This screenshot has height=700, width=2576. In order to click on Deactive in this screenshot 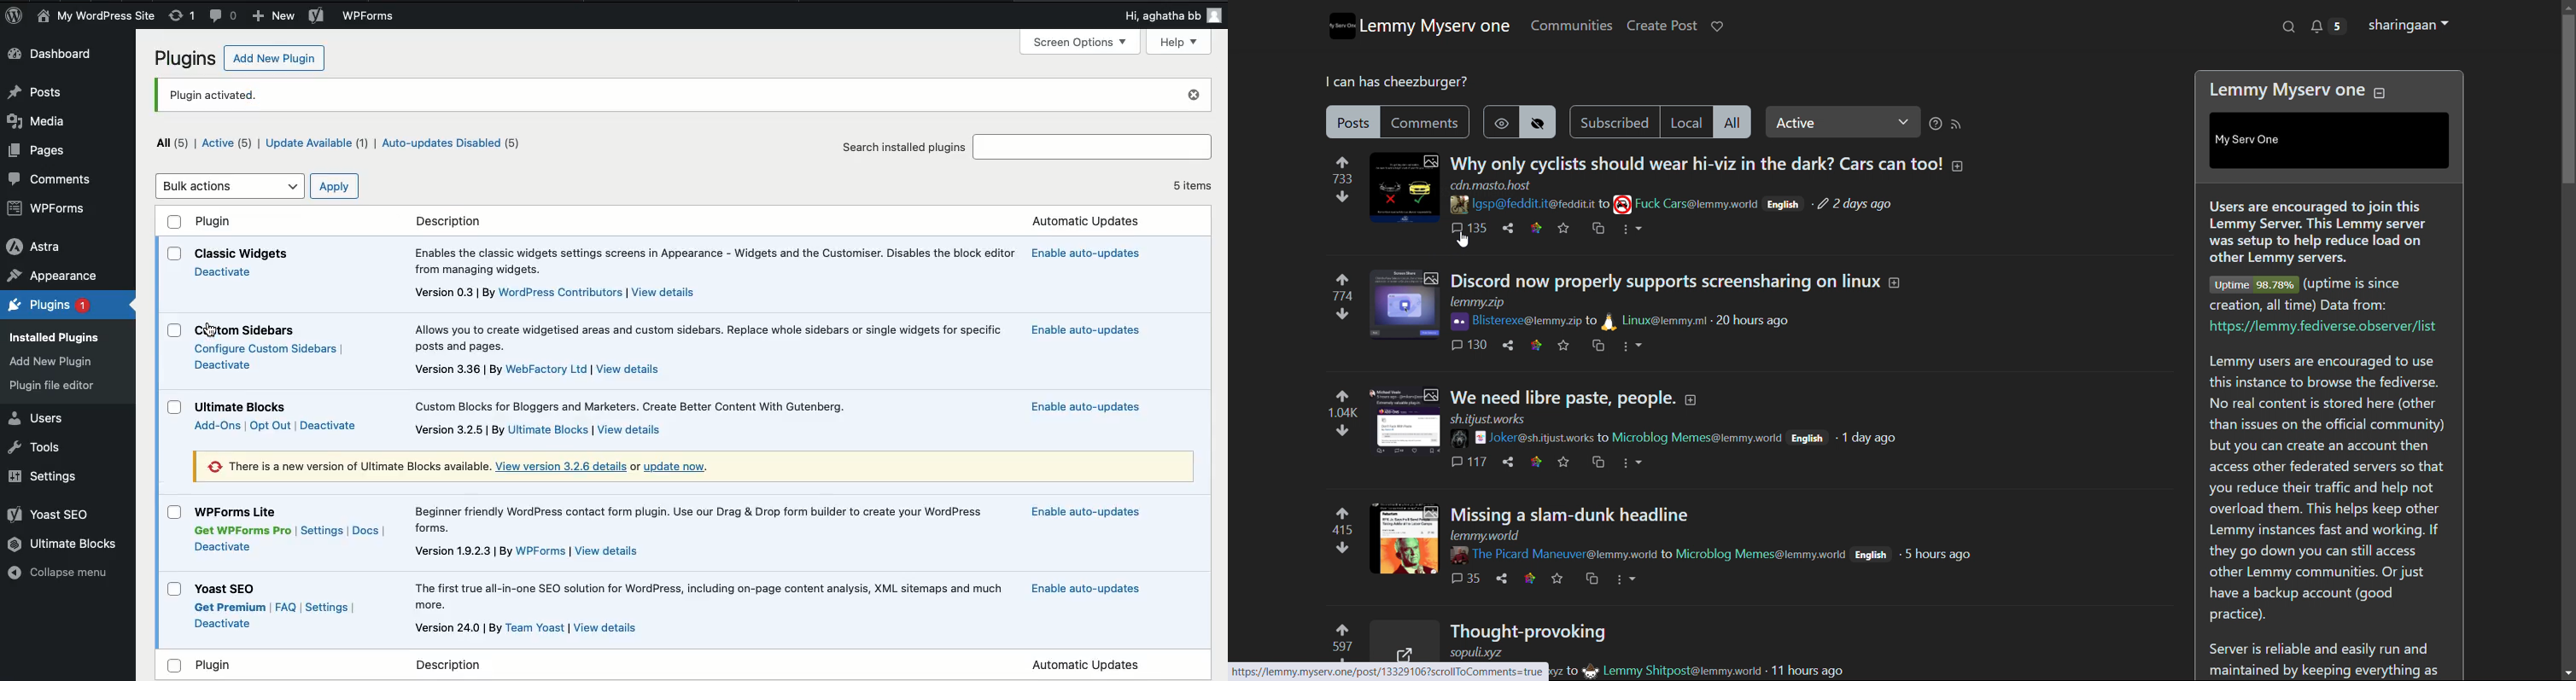, I will do `click(223, 626)`.